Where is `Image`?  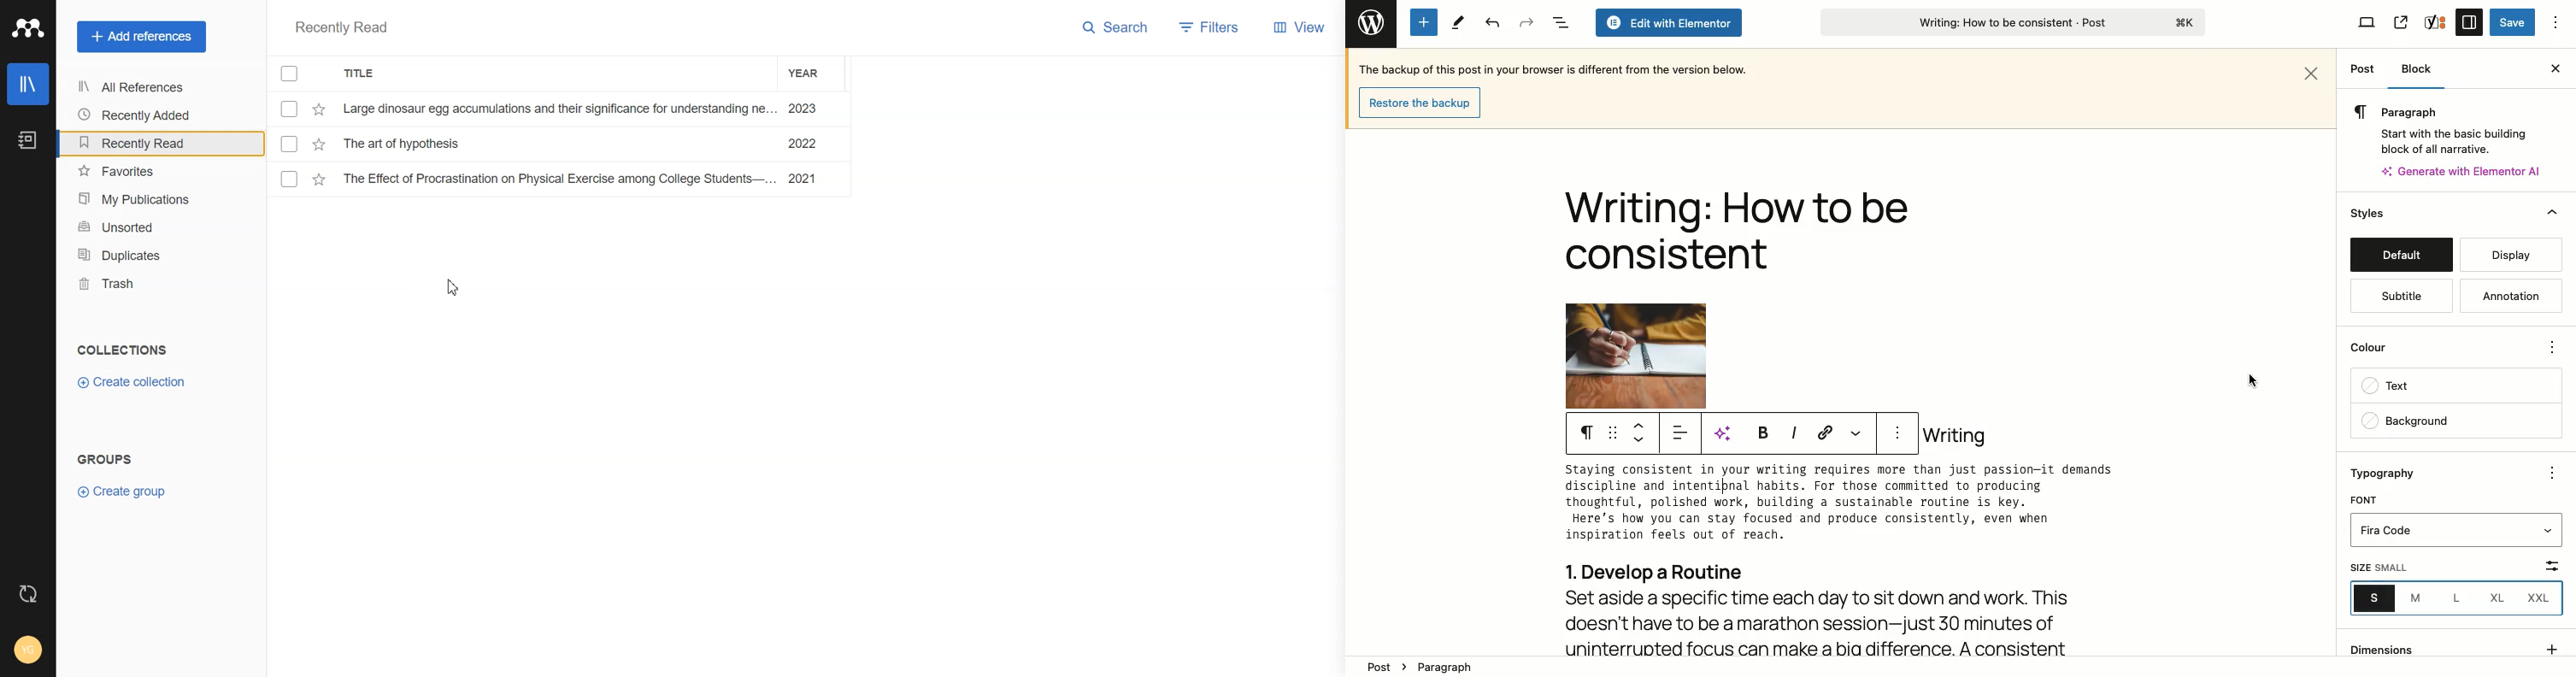
Image is located at coordinates (1636, 356).